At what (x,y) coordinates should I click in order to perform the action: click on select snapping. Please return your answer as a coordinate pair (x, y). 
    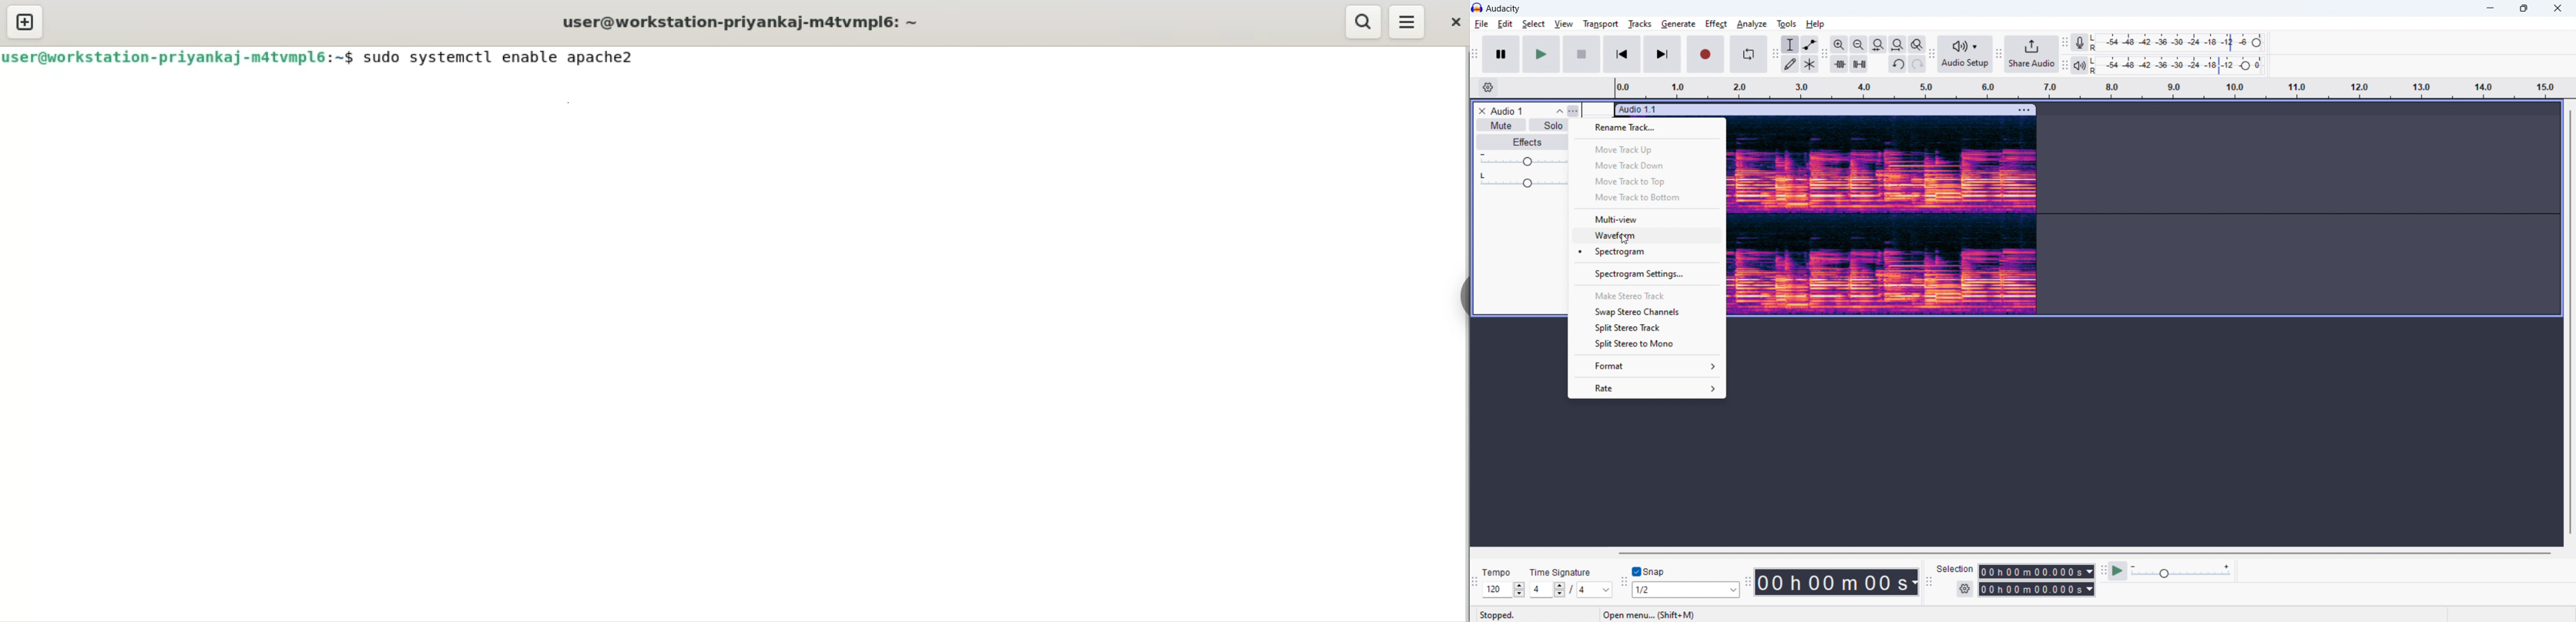
    Looking at the image, I should click on (1686, 589).